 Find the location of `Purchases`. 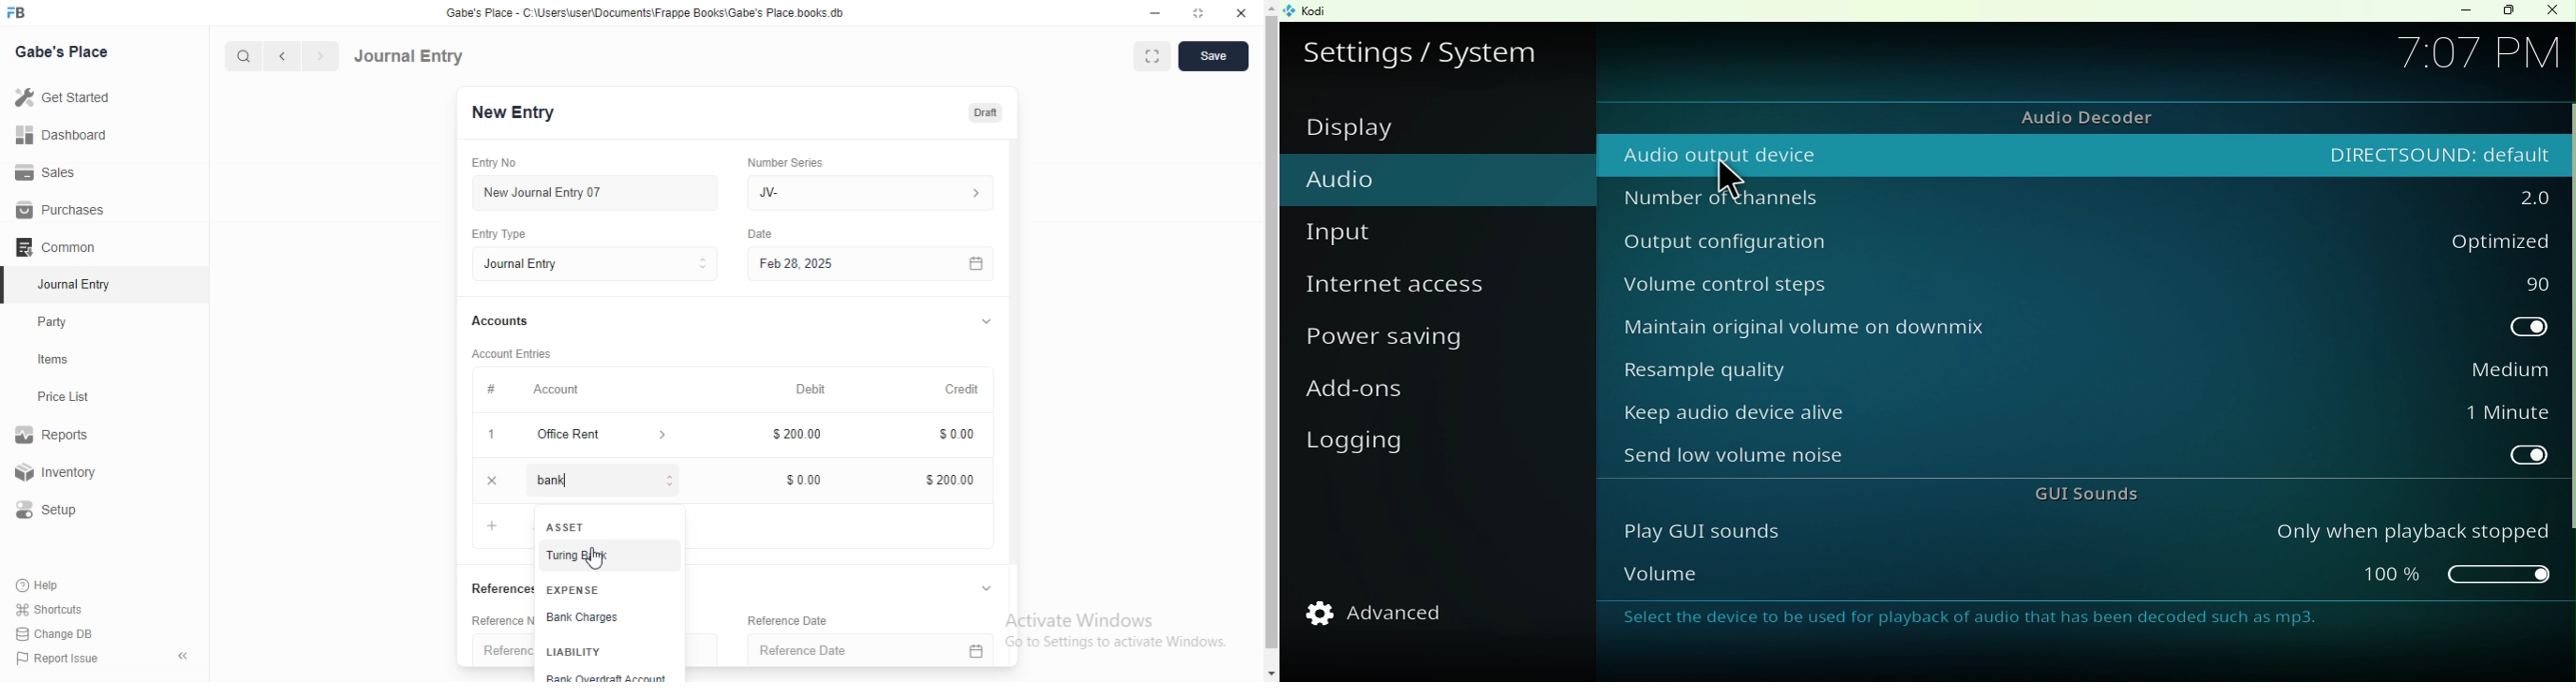

Purchases is located at coordinates (61, 210).